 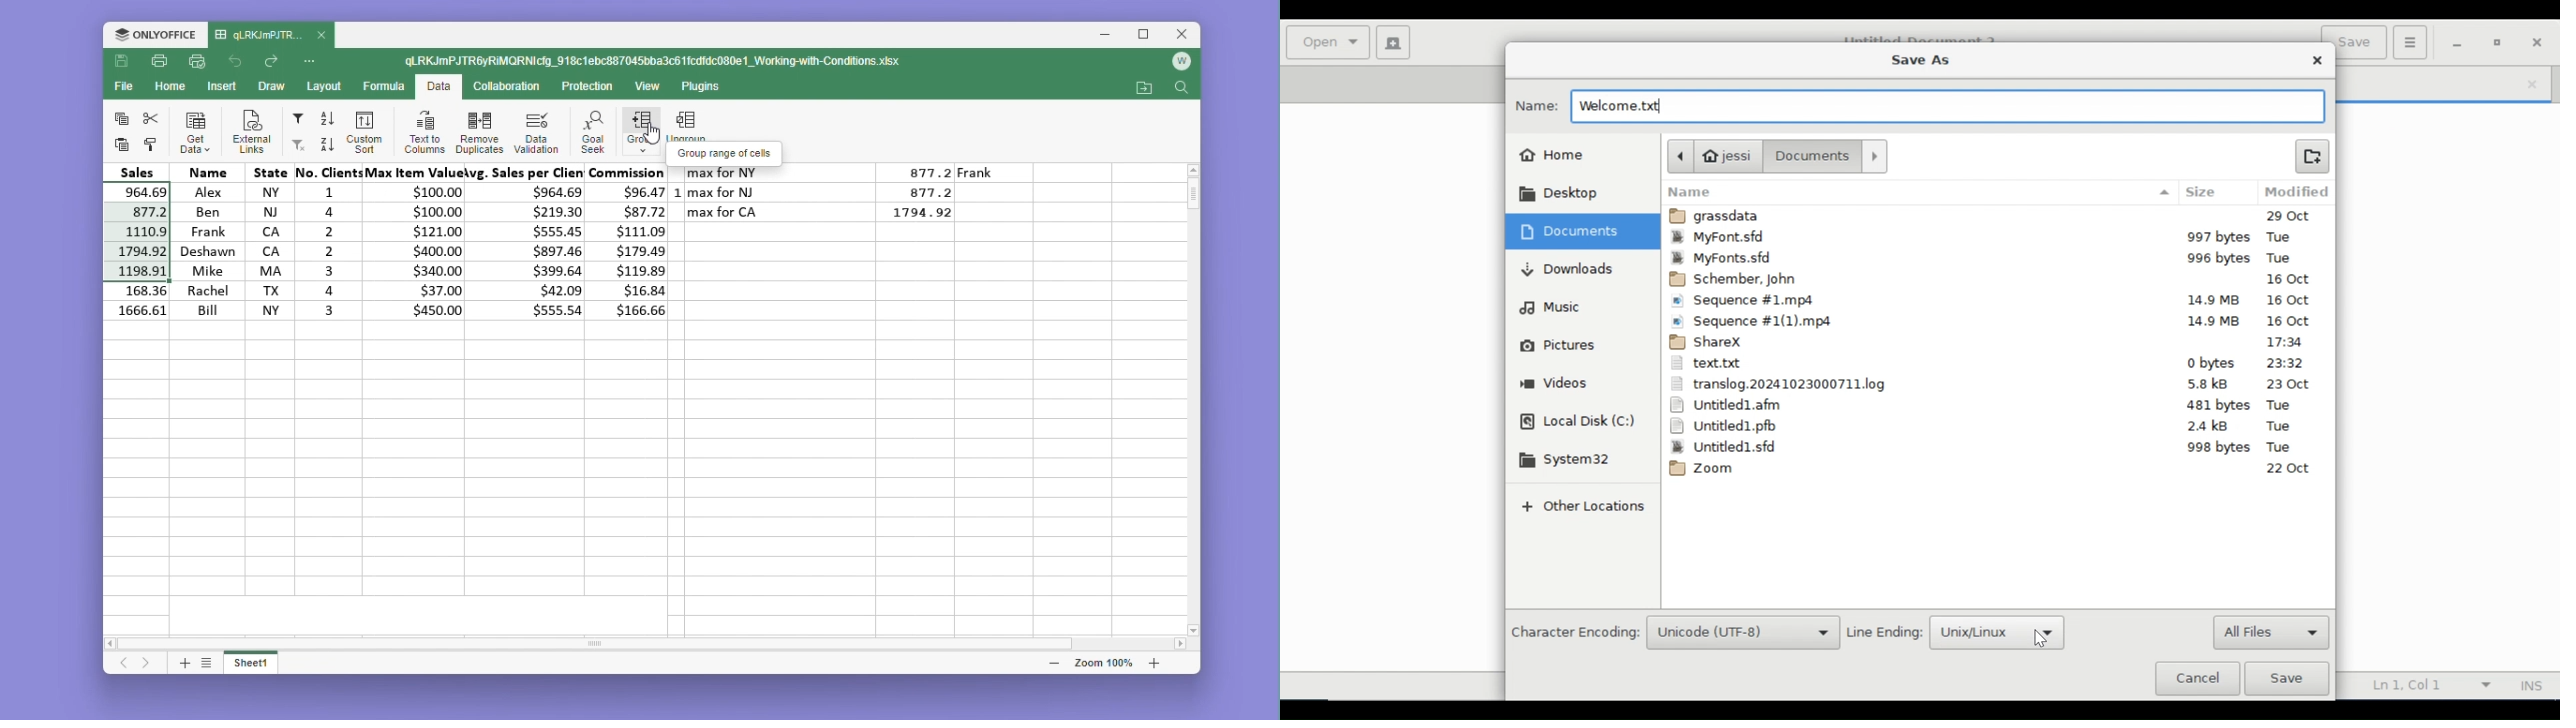 I want to click on Close, so click(x=1184, y=35).